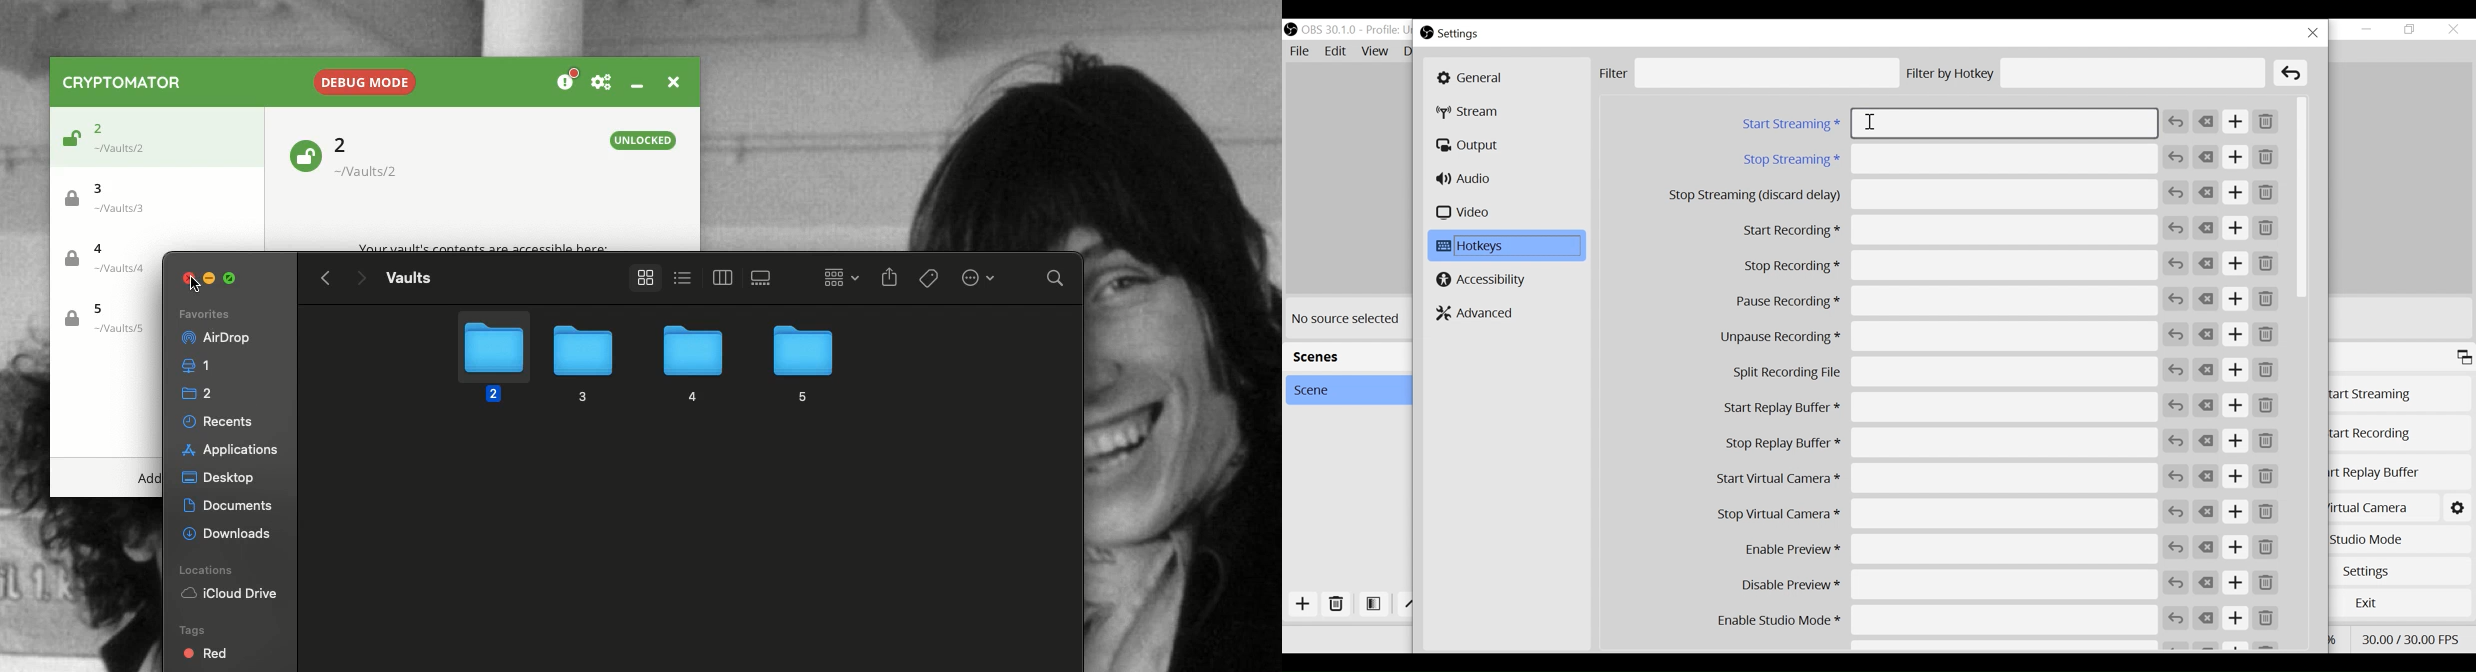 The height and width of the screenshot is (672, 2492). What do you see at coordinates (2236, 264) in the screenshot?
I see `Add` at bounding box center [2236, 264].